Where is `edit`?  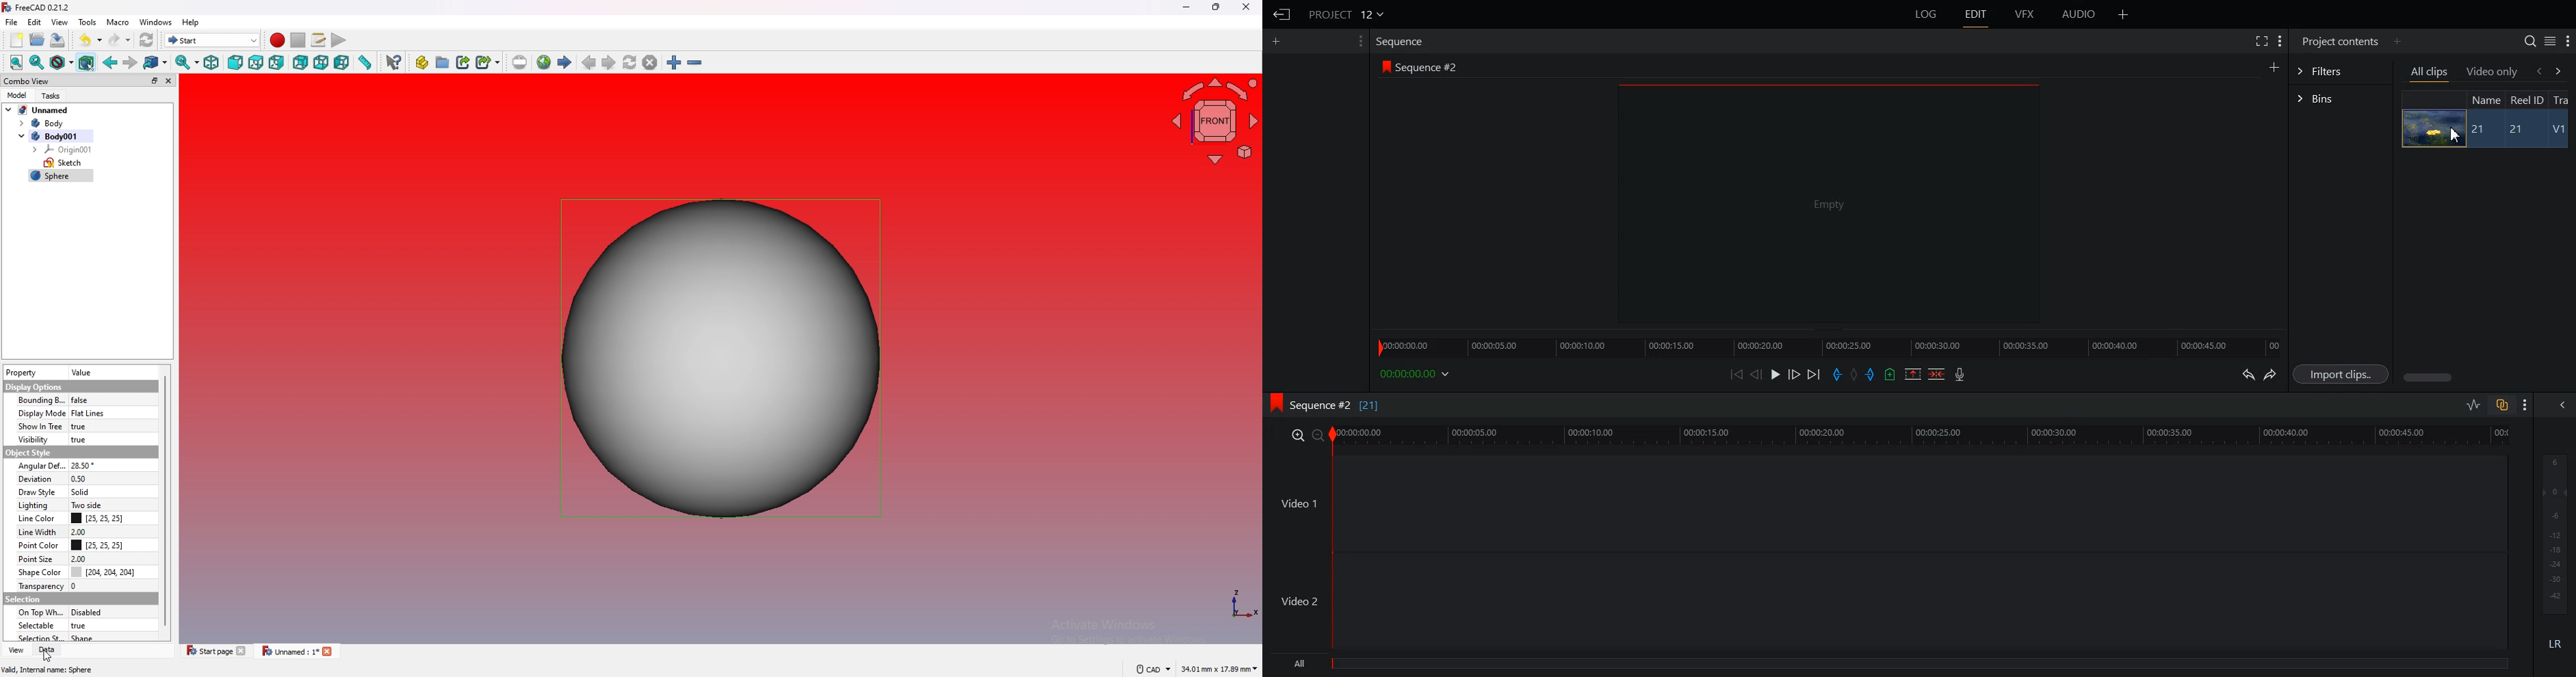 edit is located at coordinates (36, 22).